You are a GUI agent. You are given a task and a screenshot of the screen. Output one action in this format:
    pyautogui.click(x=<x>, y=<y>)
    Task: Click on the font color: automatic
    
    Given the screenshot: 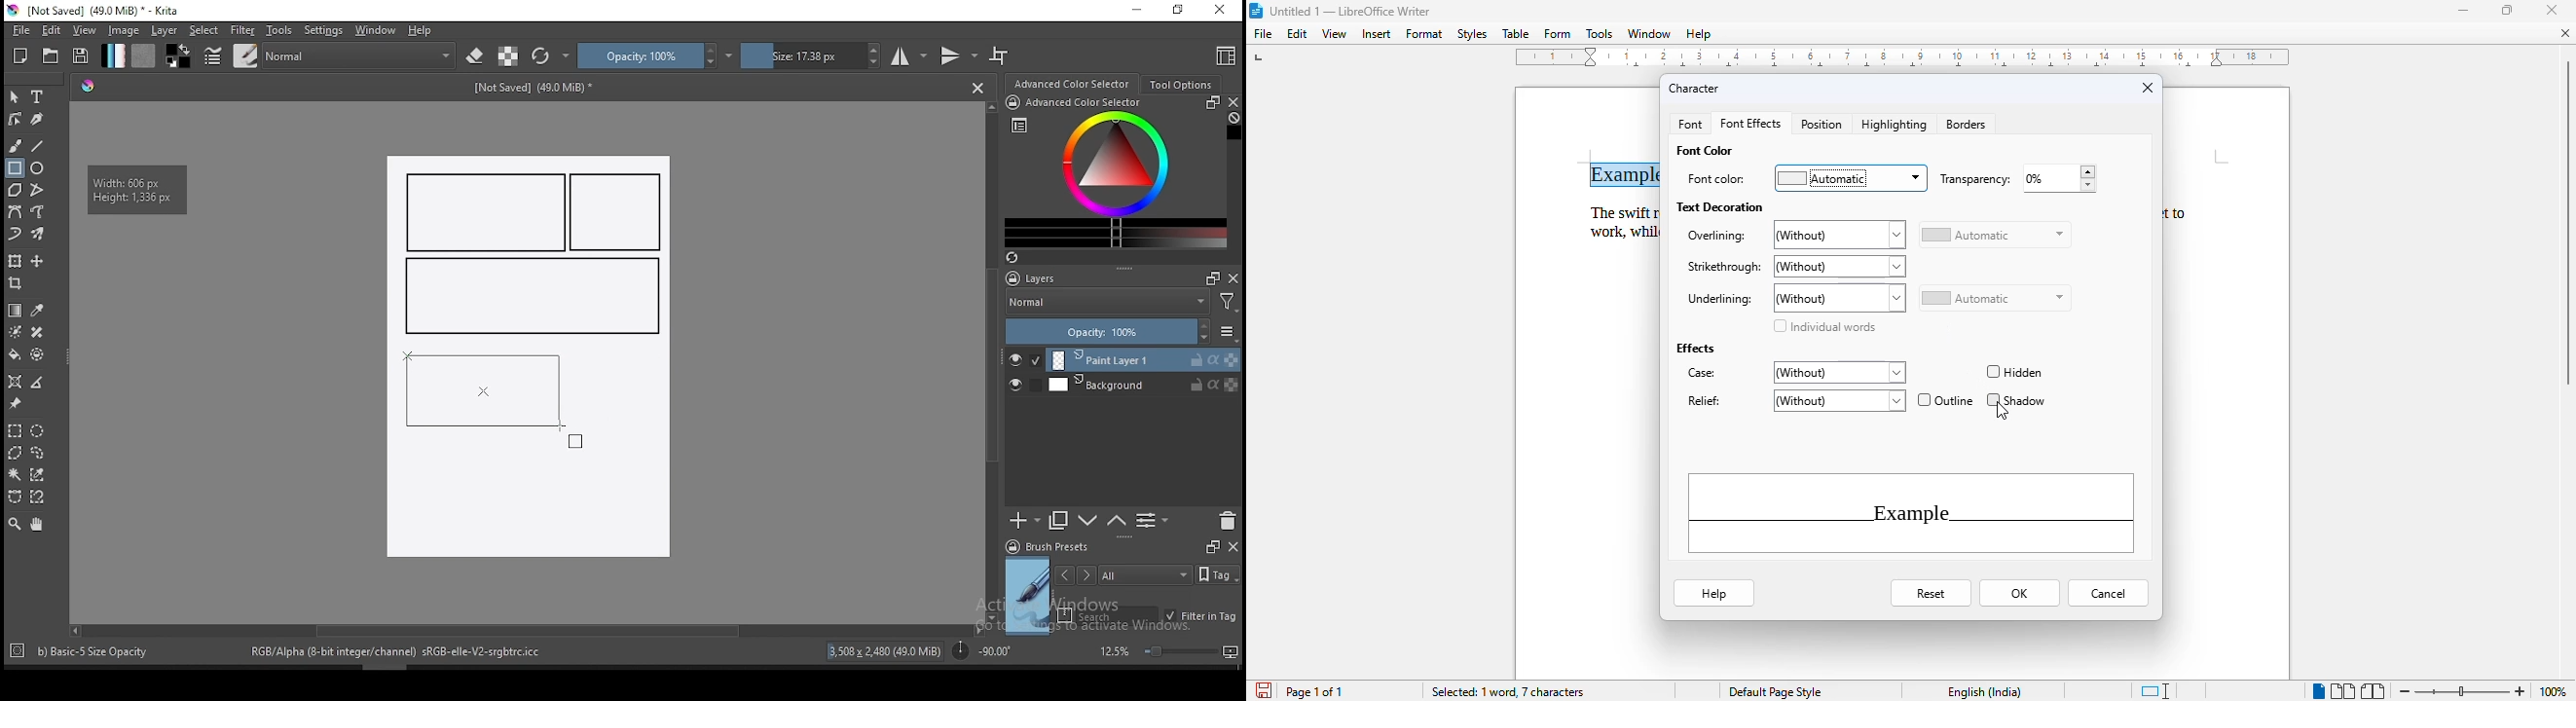 What is the action you would take?
    pyautogui.click(x=1805, y=177)
    